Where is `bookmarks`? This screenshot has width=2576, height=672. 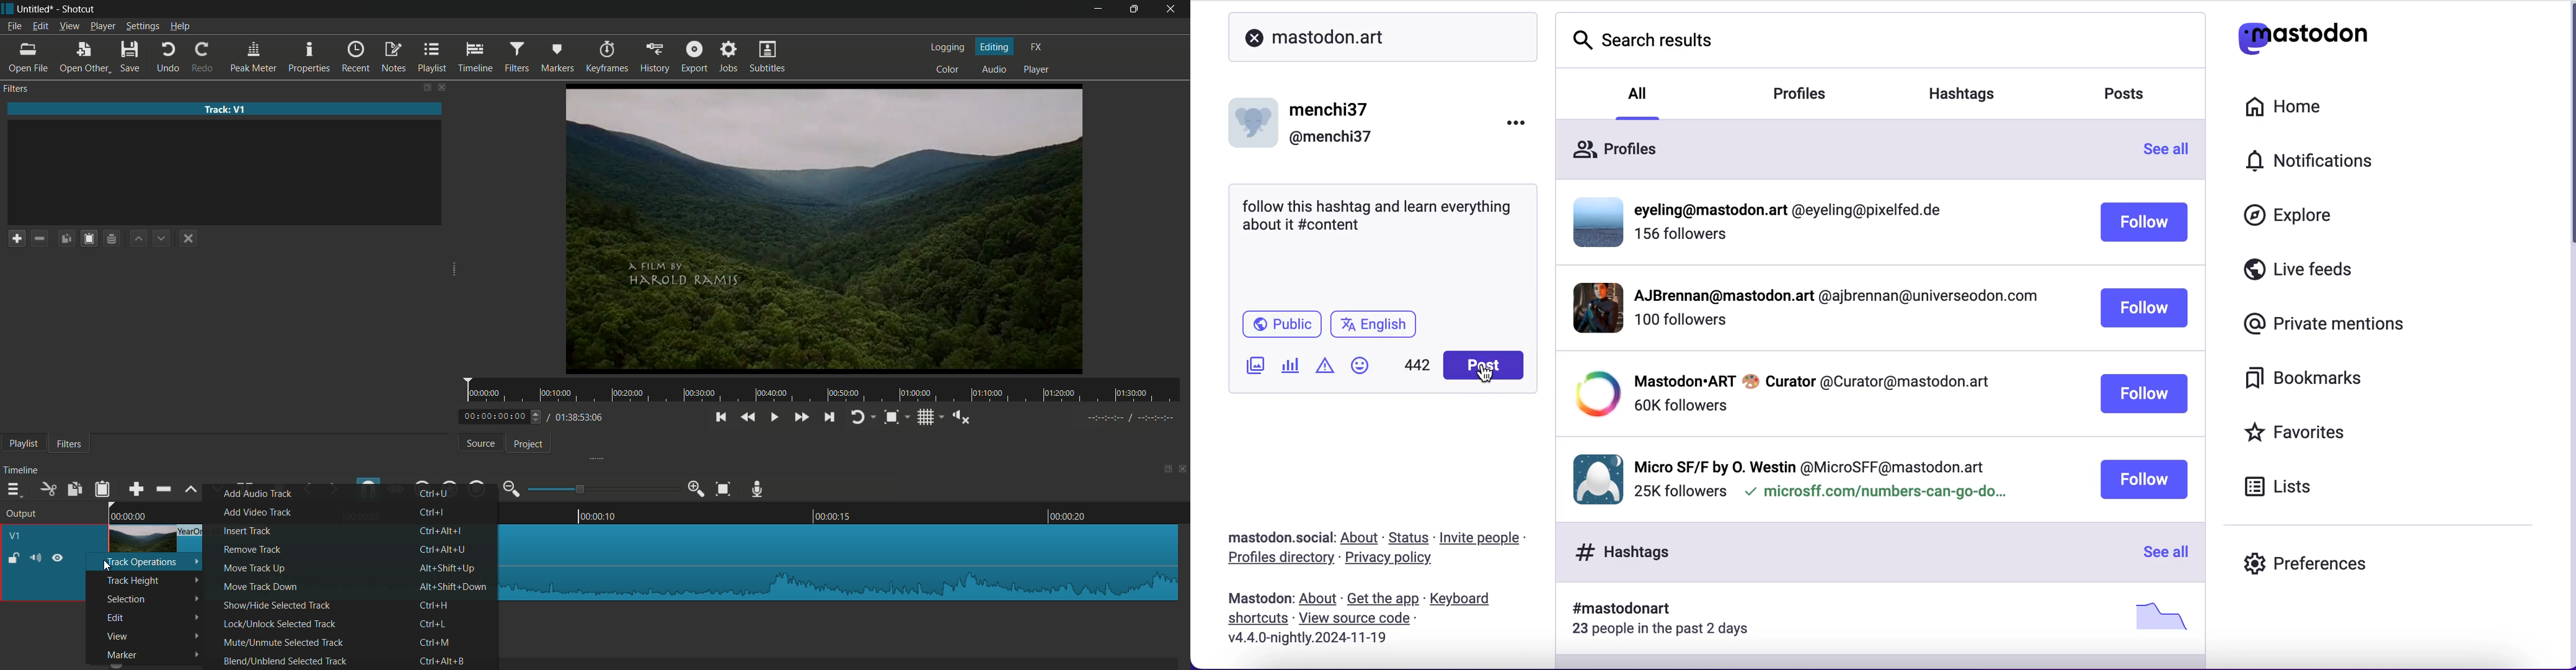 bookmarks is located at coordinates (2312, 382).